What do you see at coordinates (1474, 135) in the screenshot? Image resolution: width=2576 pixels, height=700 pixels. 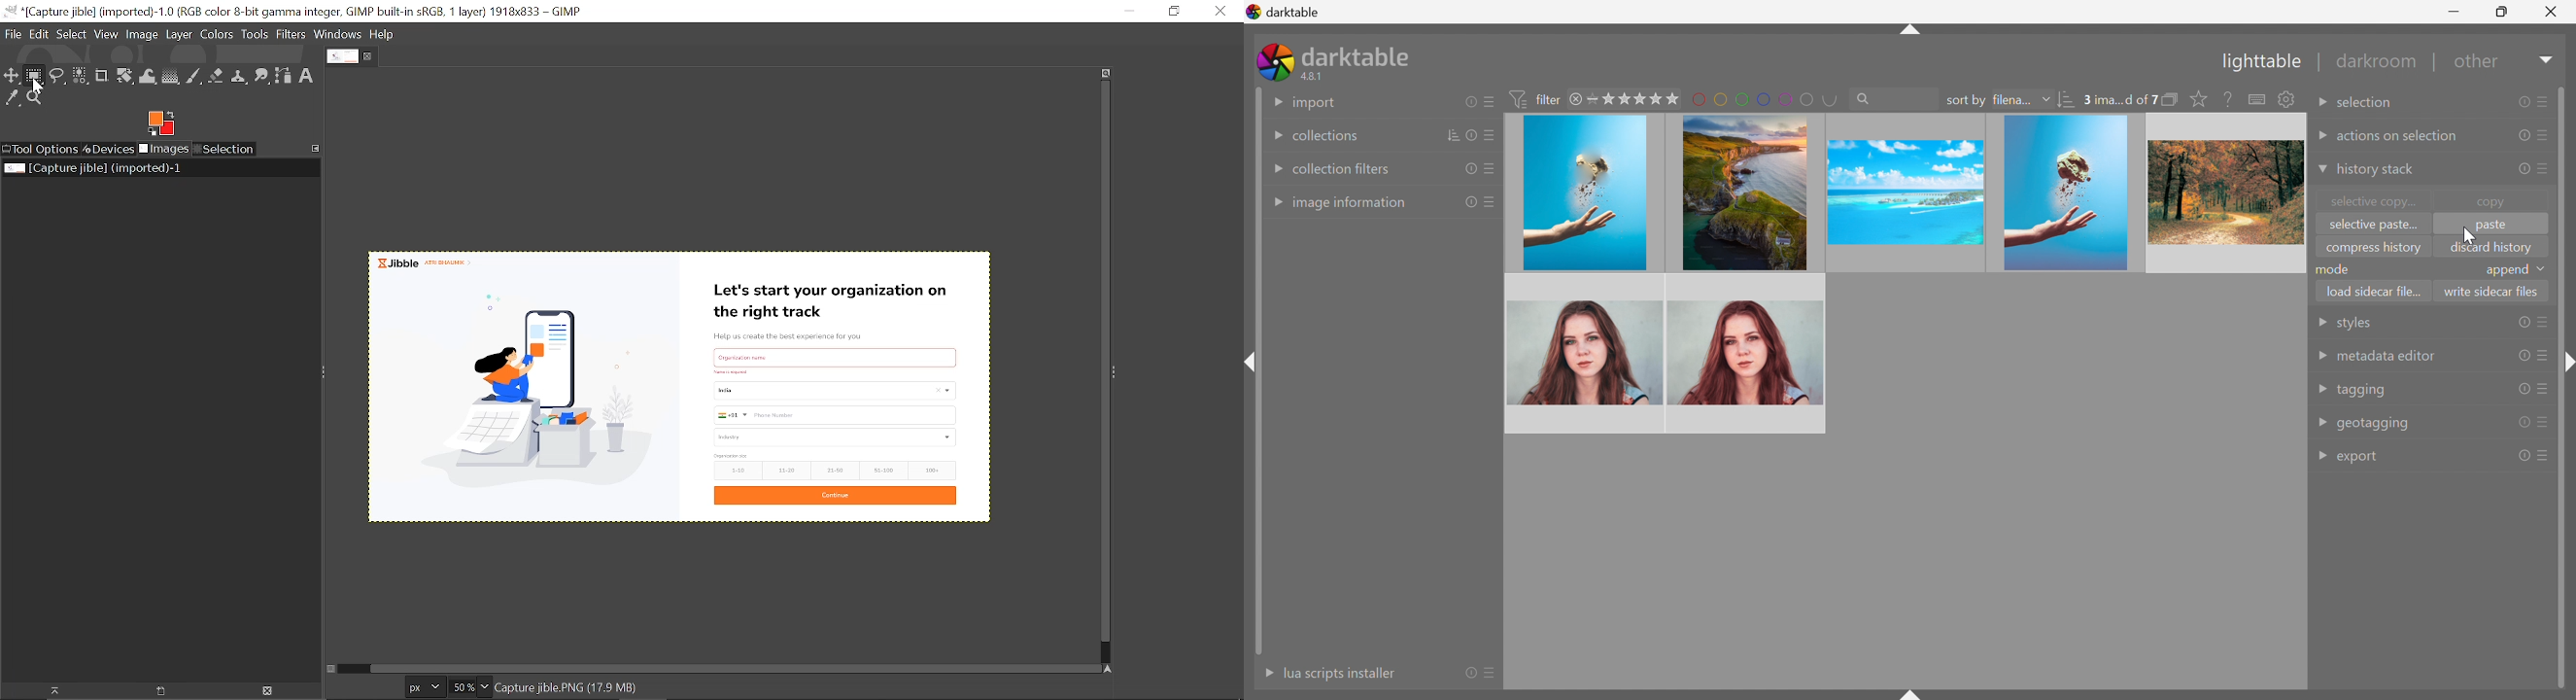 I see `reset` at bounding box center [1474, 135].